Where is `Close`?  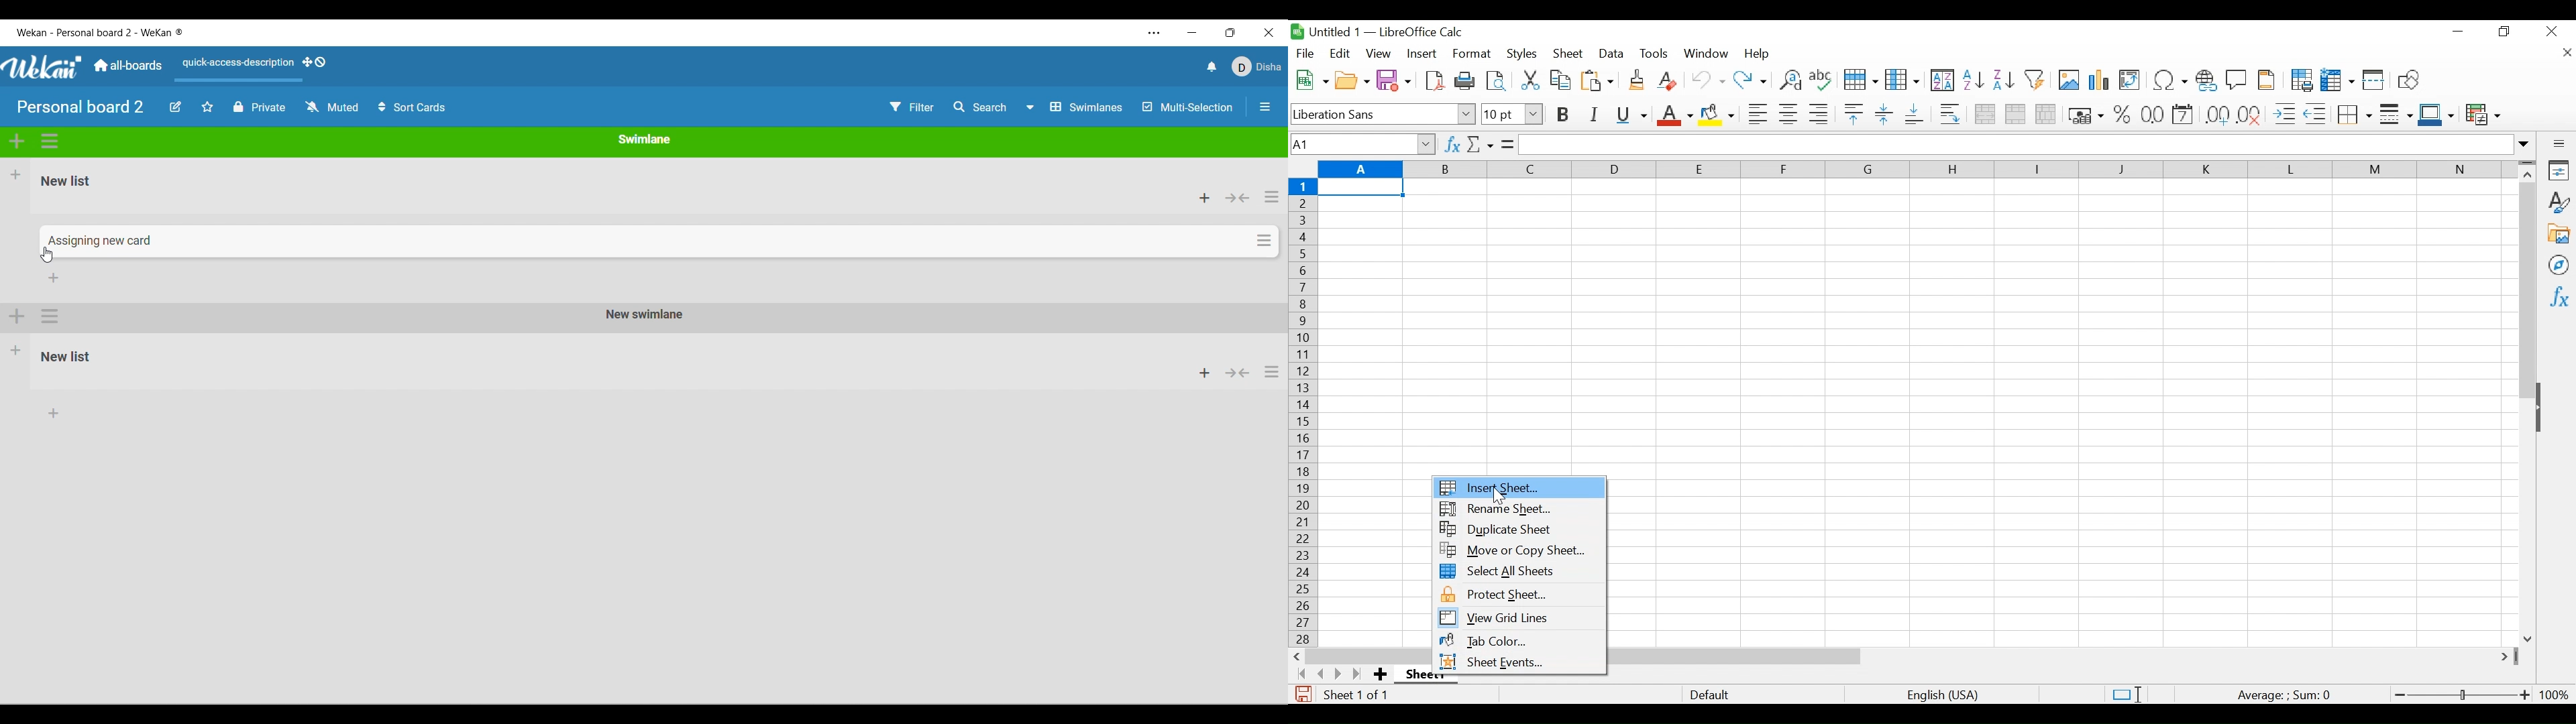 Close is located at coordinates (2551, 33).